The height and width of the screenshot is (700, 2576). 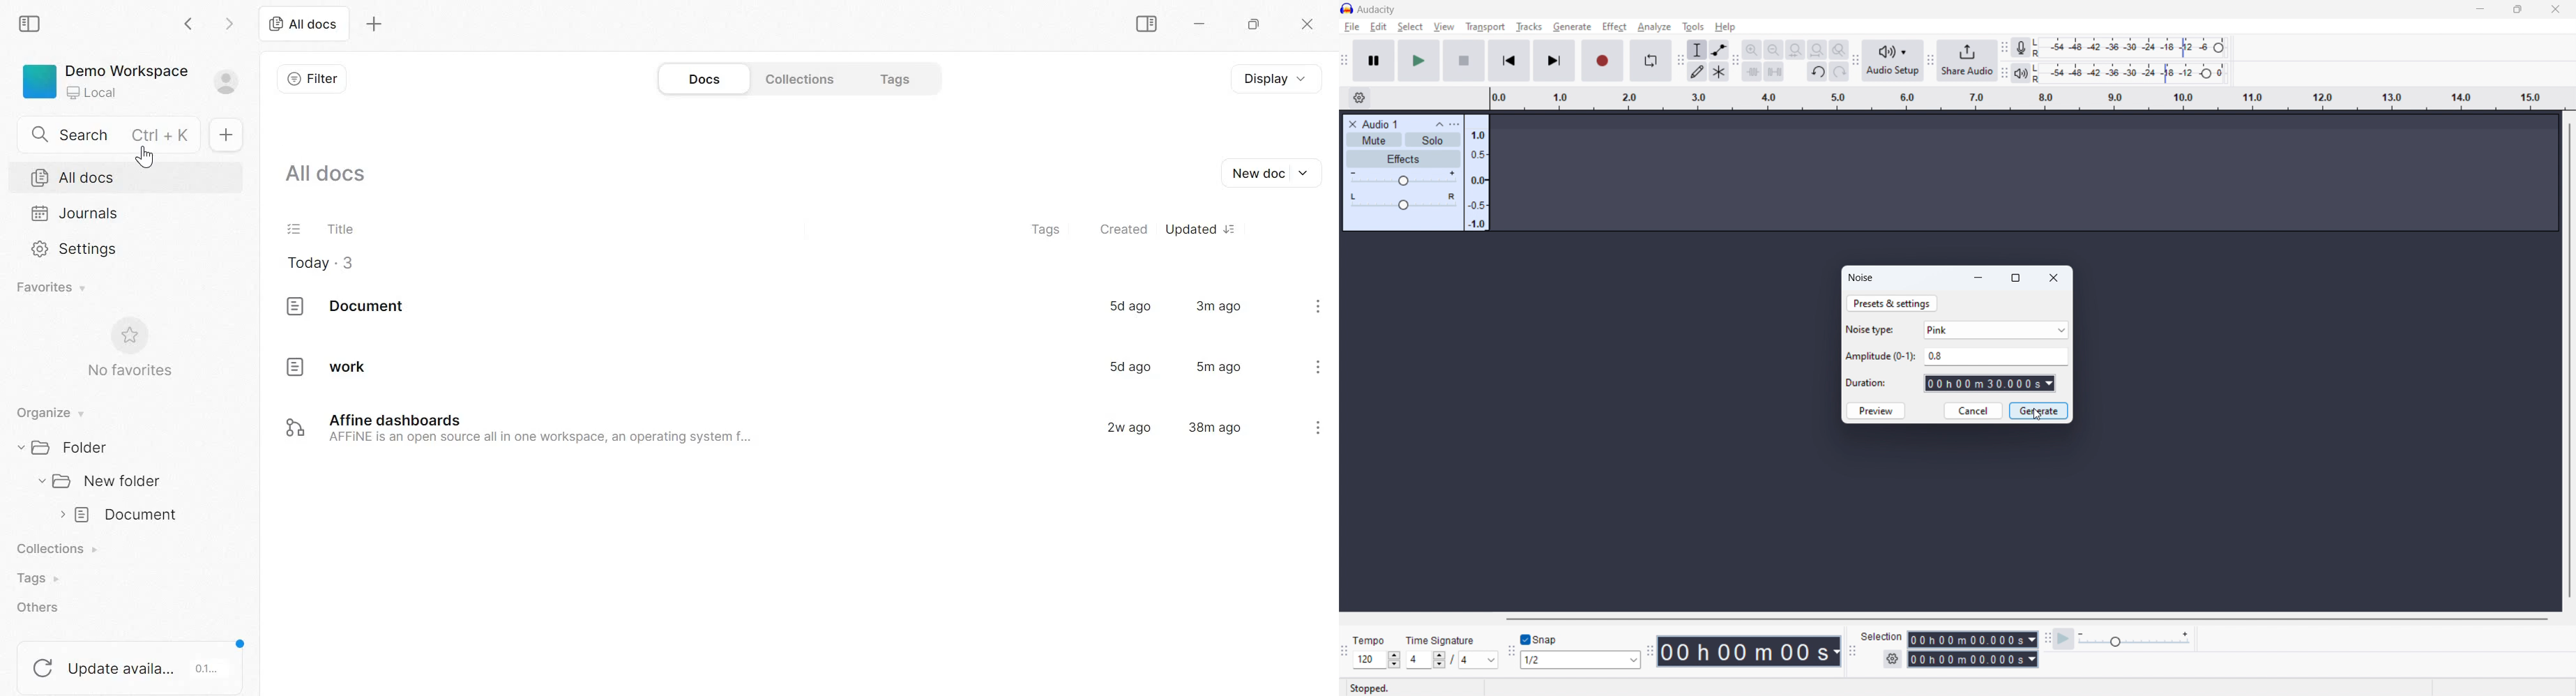 What do you see at coordinates (121, 515) in the screenshot?
I see `Document` at bounding box center [121, 515].